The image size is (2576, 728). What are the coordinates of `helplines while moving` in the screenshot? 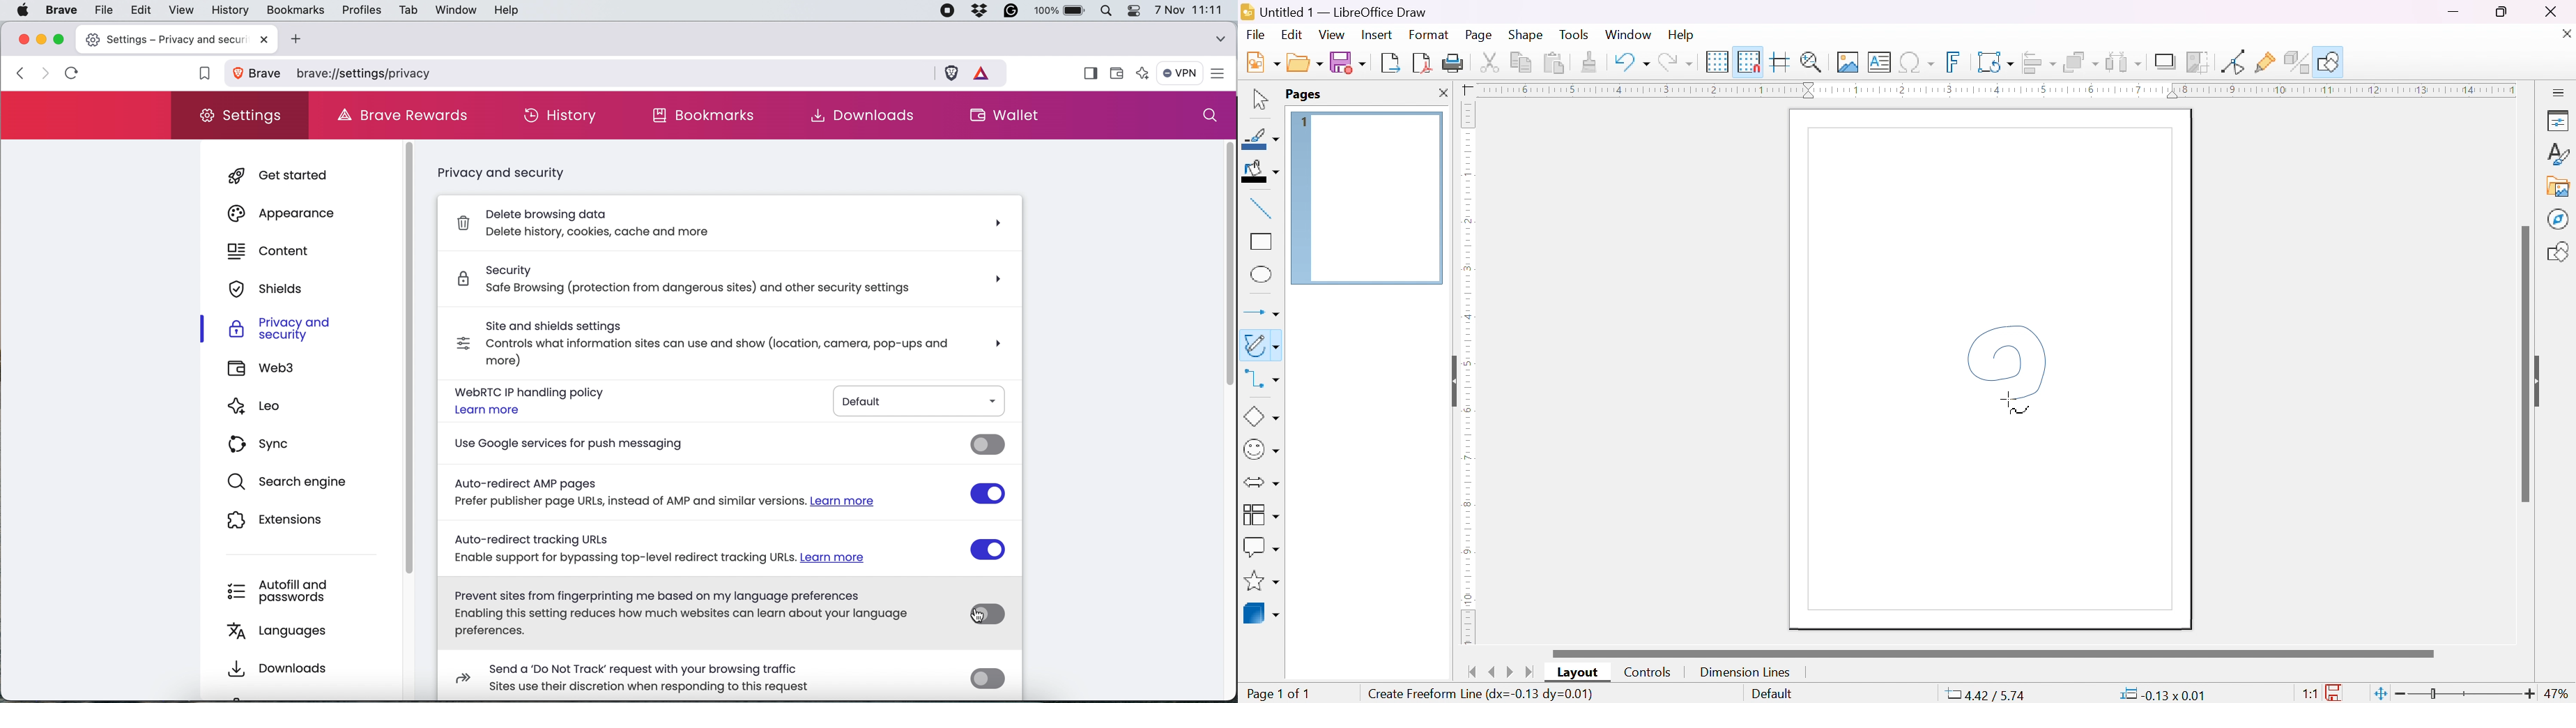 It's located at (1778, 61).